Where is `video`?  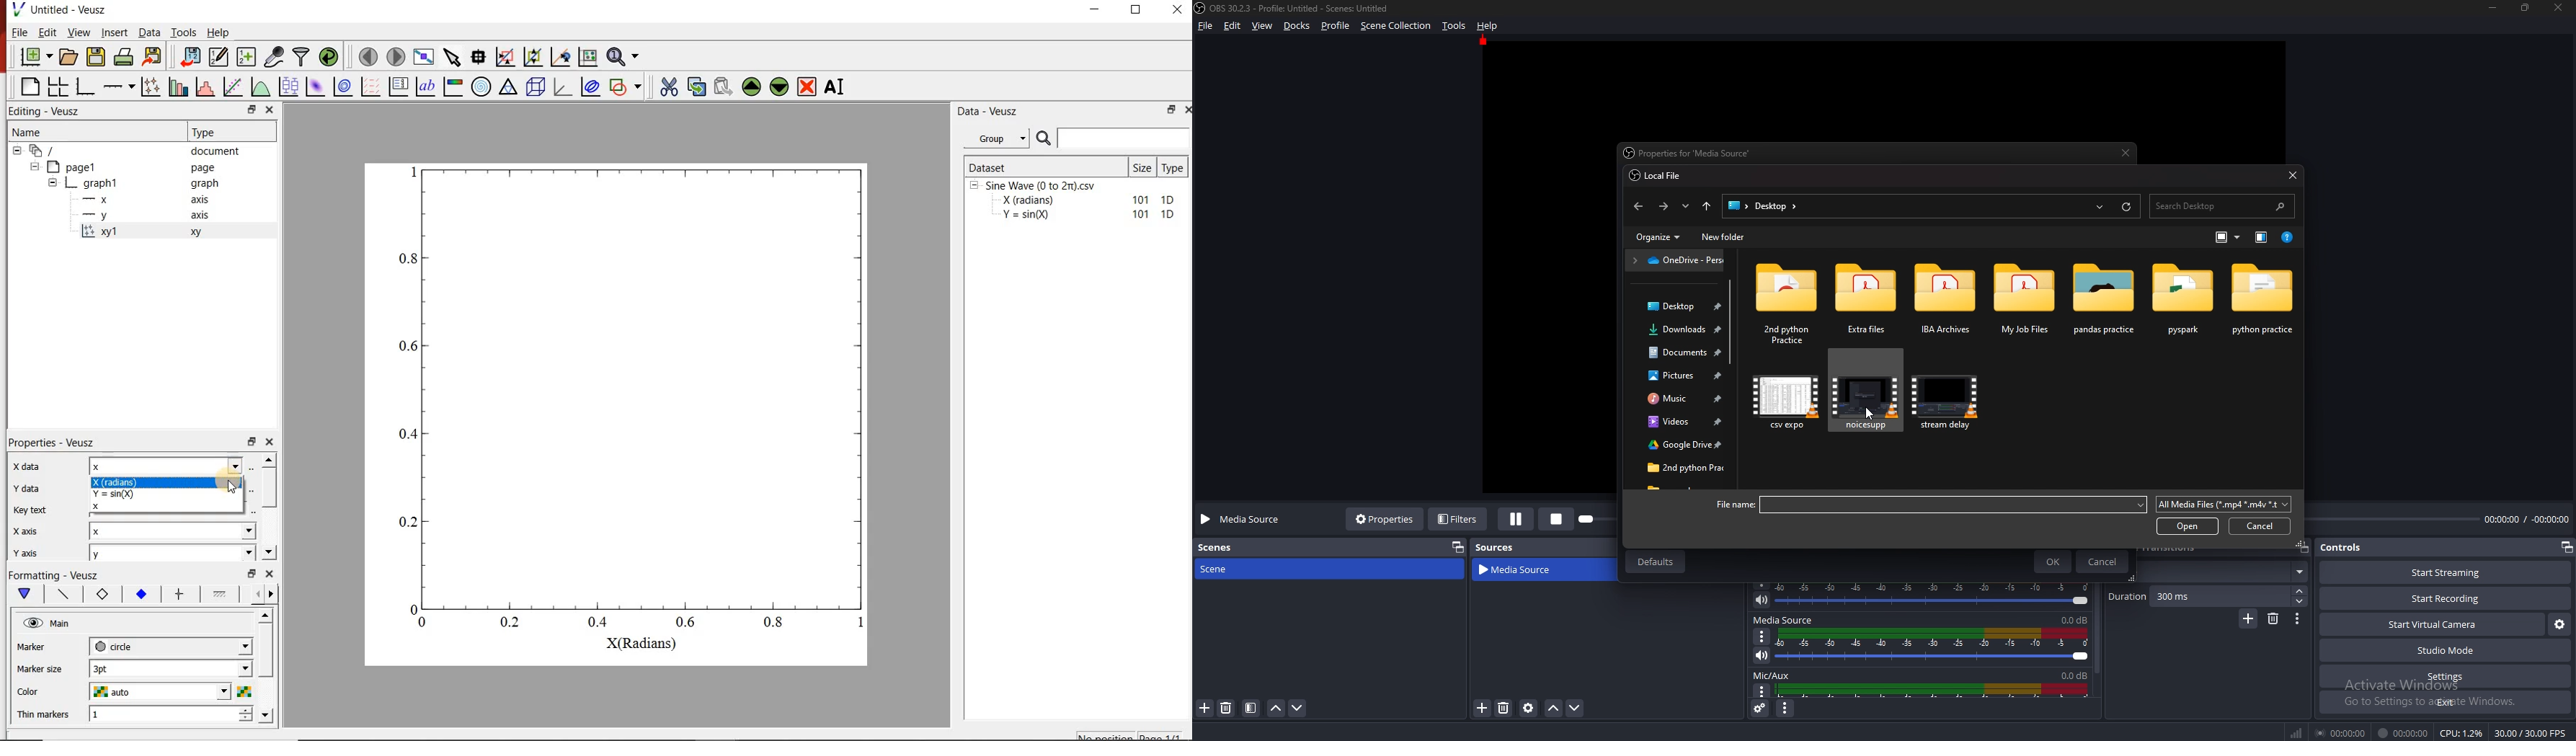
video is located at coordinates (1864, 399).